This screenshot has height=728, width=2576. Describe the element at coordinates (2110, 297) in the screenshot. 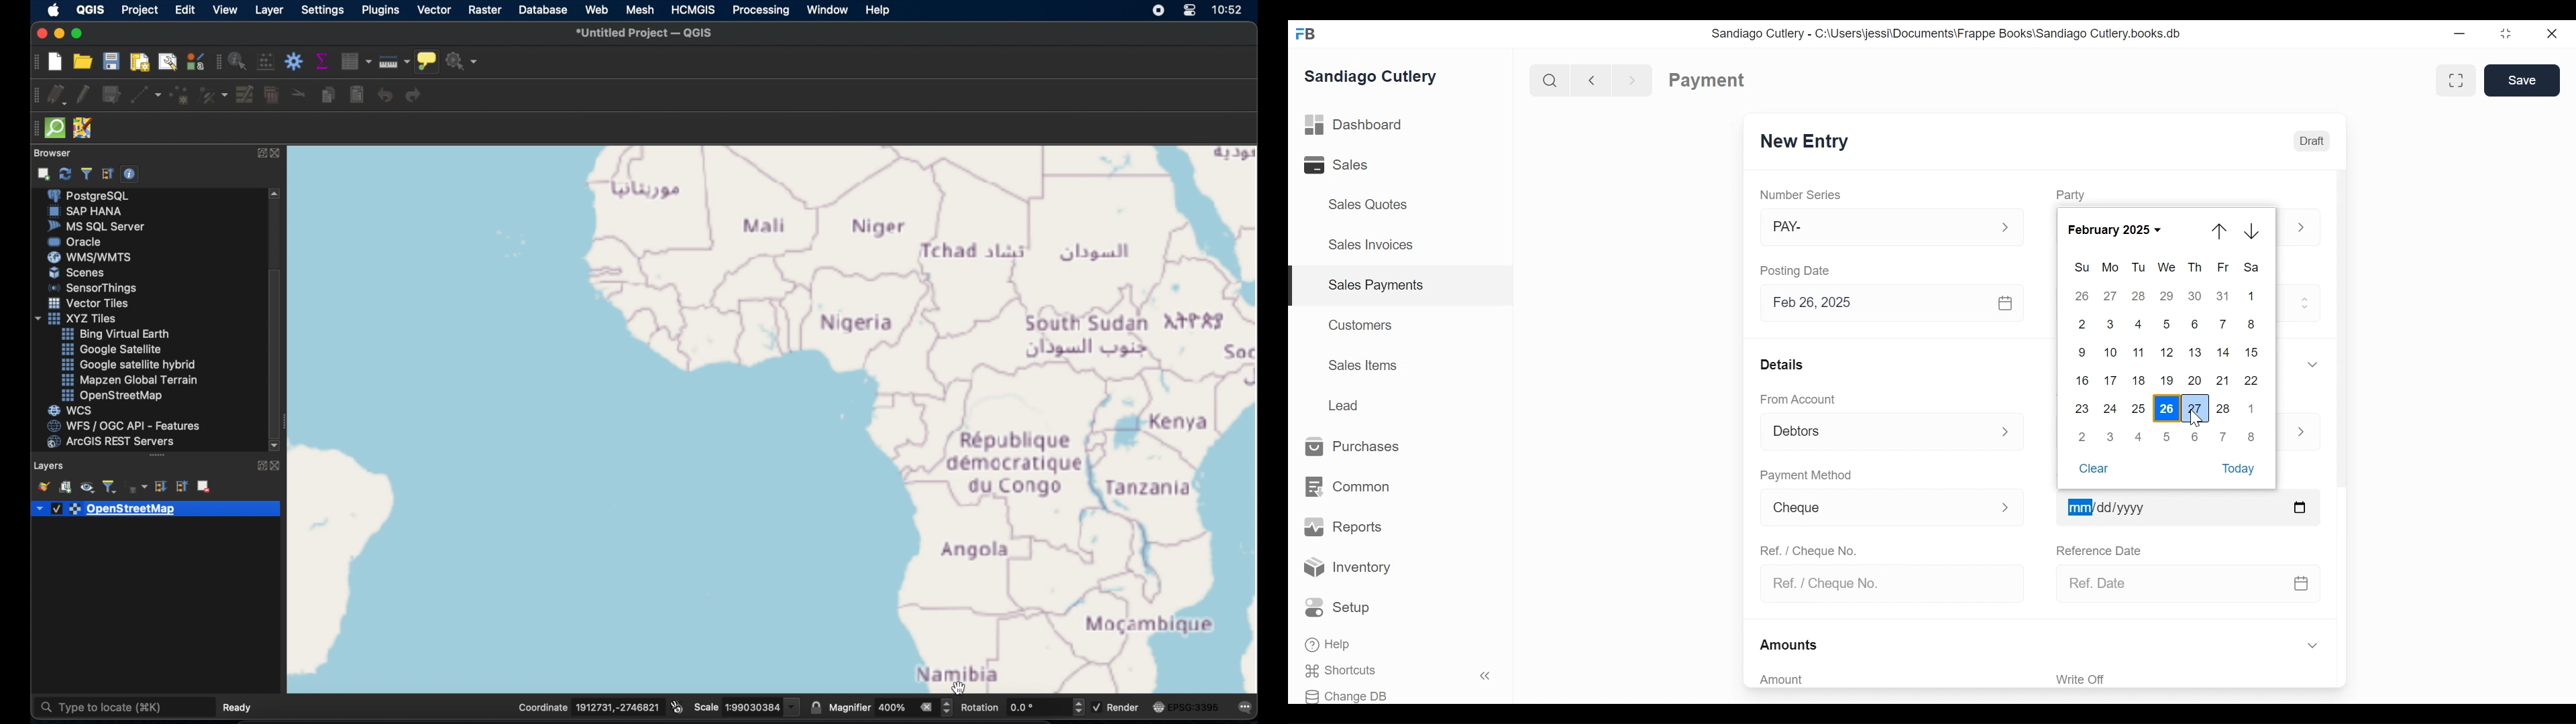

I see `27` at that location.